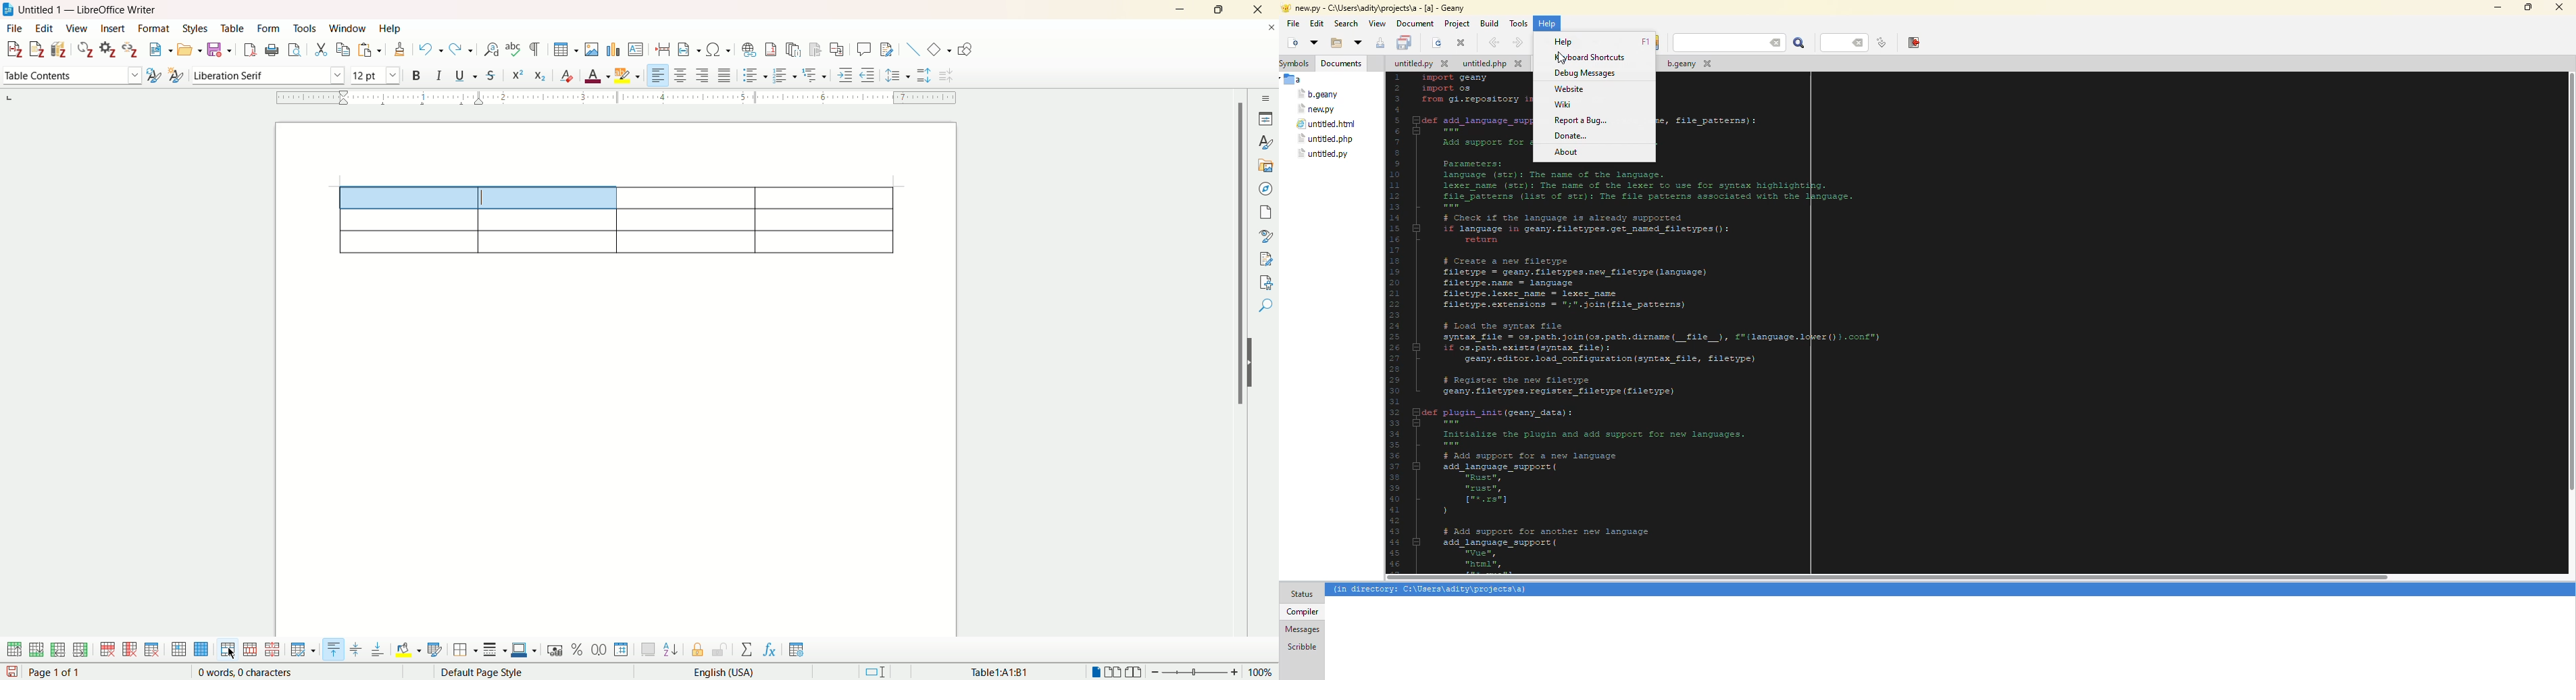 The image size is (2576, 700). I want to click on print preview, so click(293, 51).